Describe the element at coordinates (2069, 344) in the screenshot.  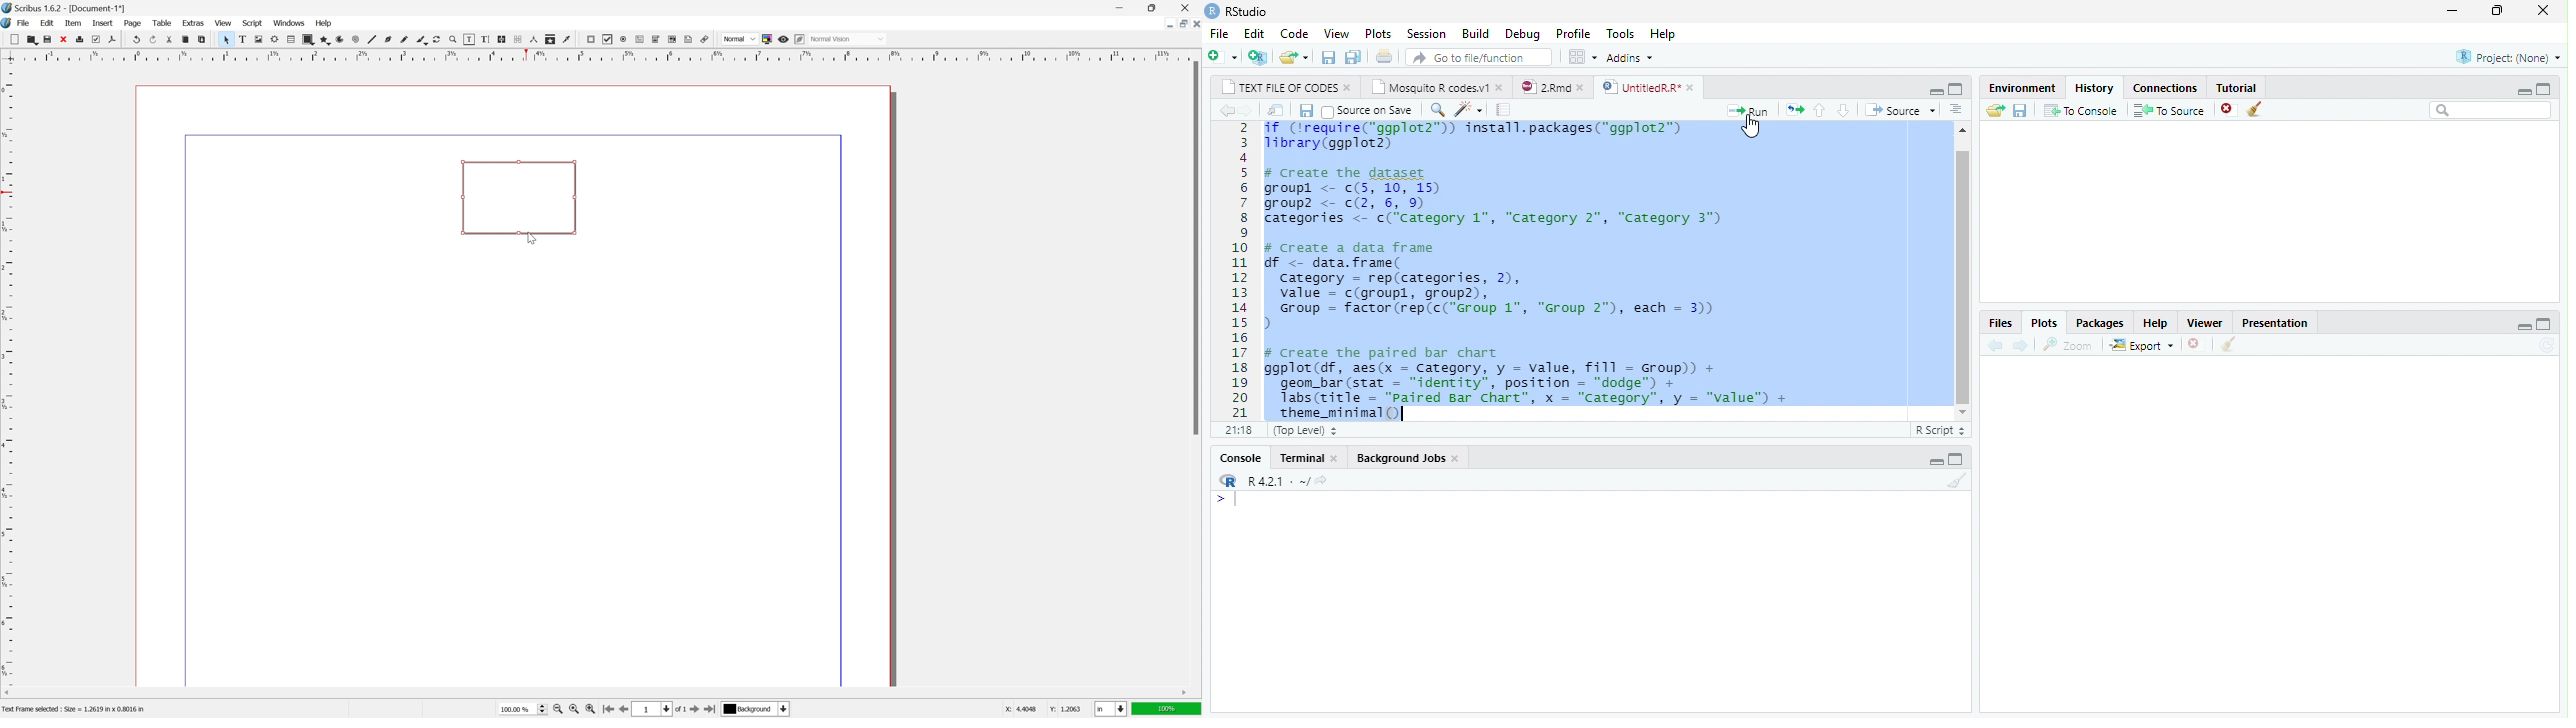
I see `zoom` at that location.